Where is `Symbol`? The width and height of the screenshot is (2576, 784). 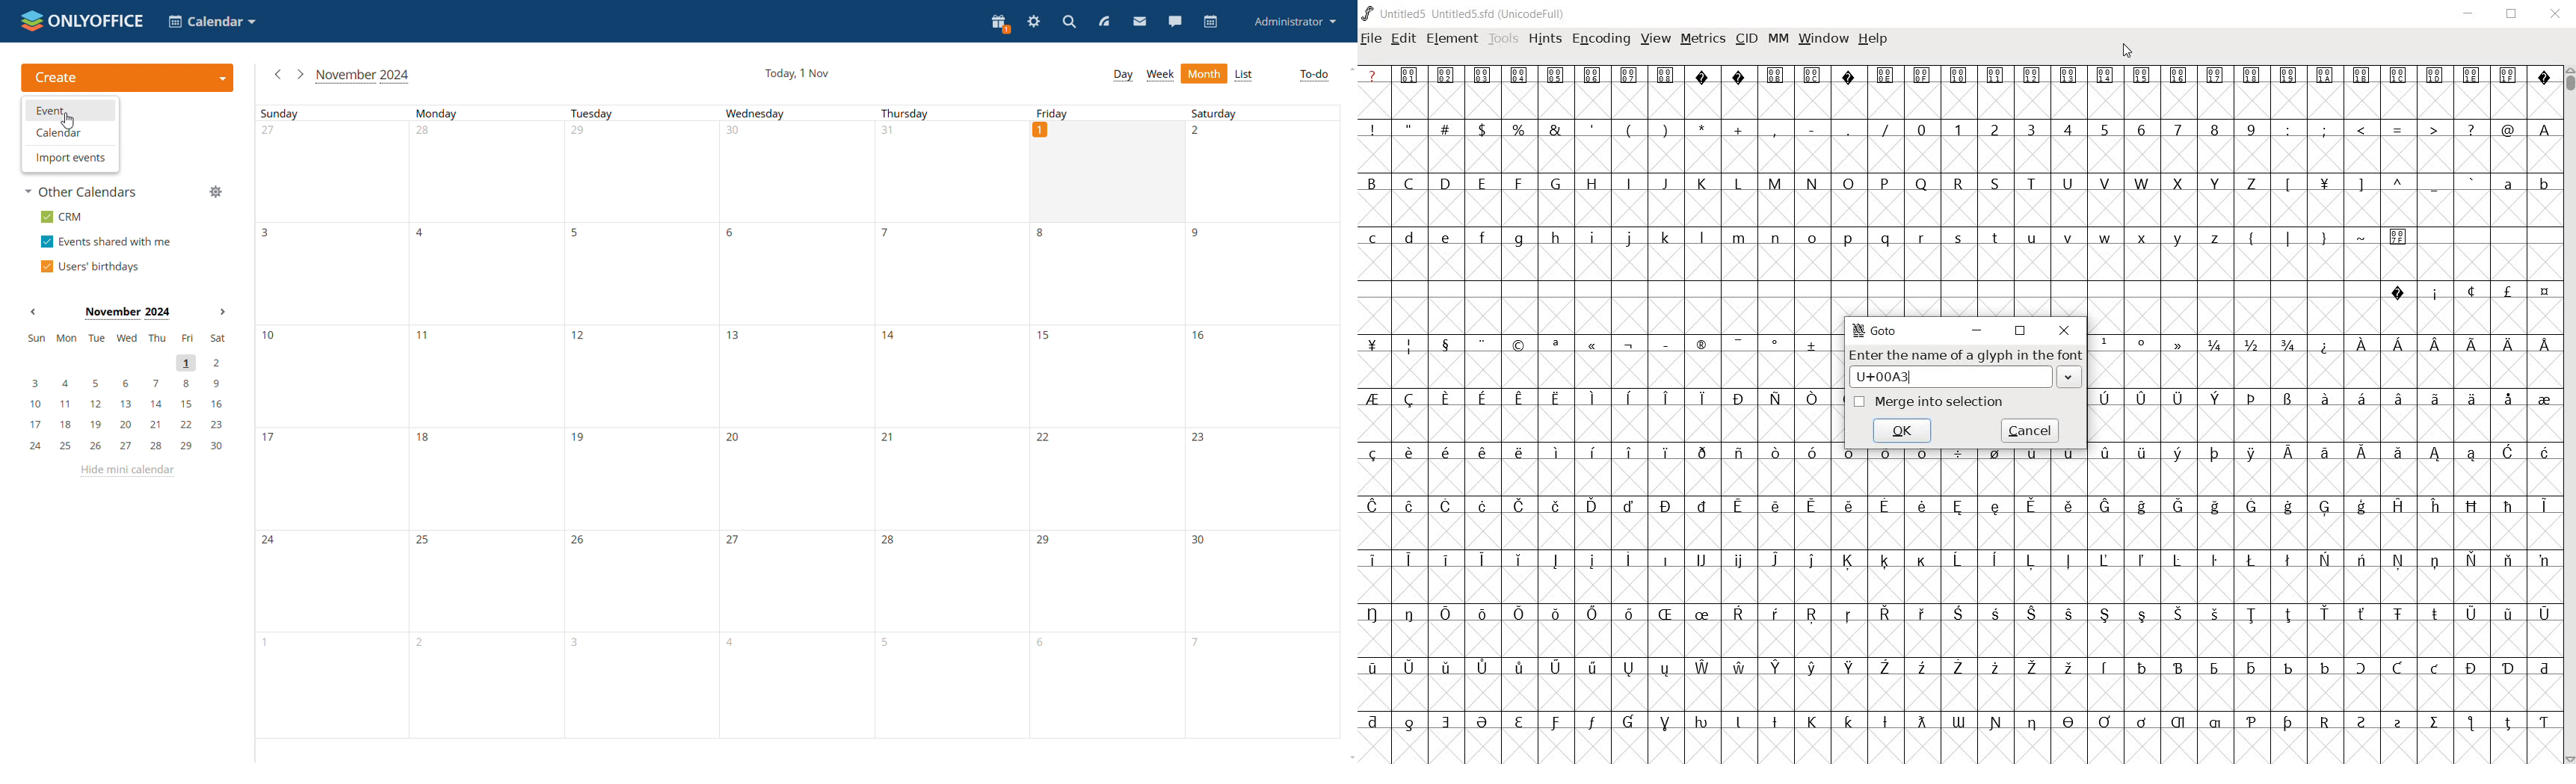
Symbol is located at coordinates (1555, 345).